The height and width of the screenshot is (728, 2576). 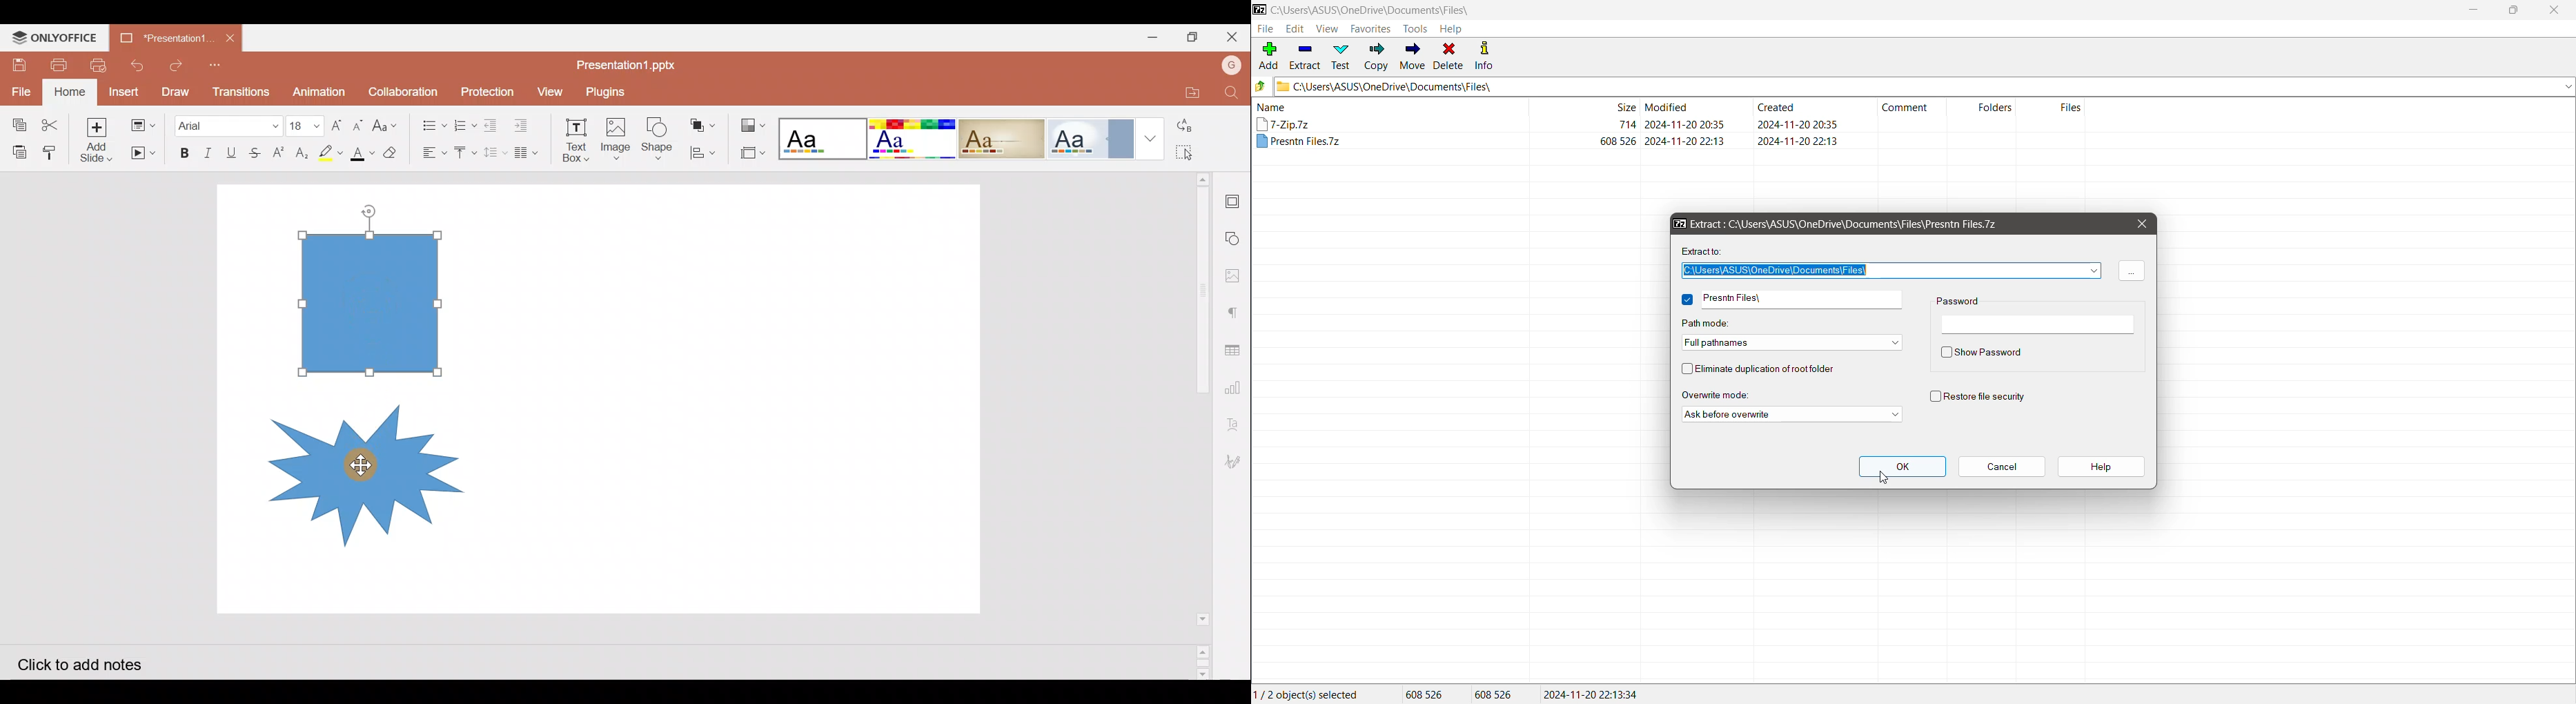 I want to click on File, so click(x=1265, y=29).